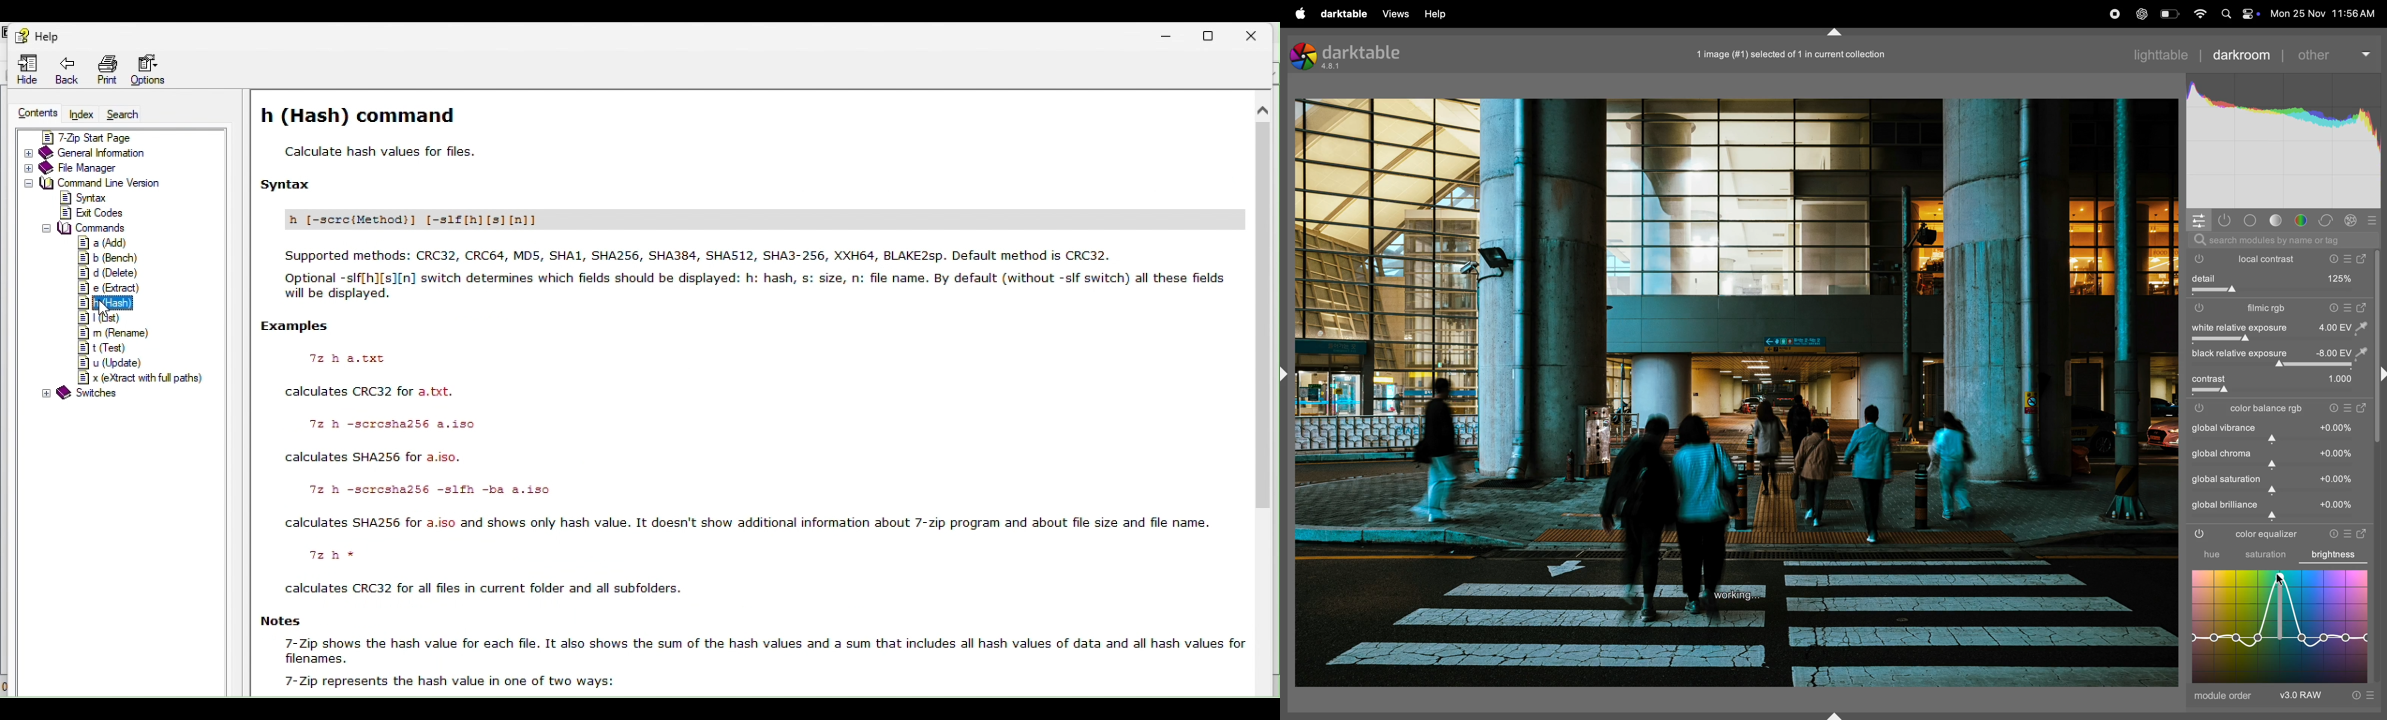 This screenshot has width=2408, height=728. Describe the element at coordinates (2337, 479) in the screenshot. I see `value` at that location.